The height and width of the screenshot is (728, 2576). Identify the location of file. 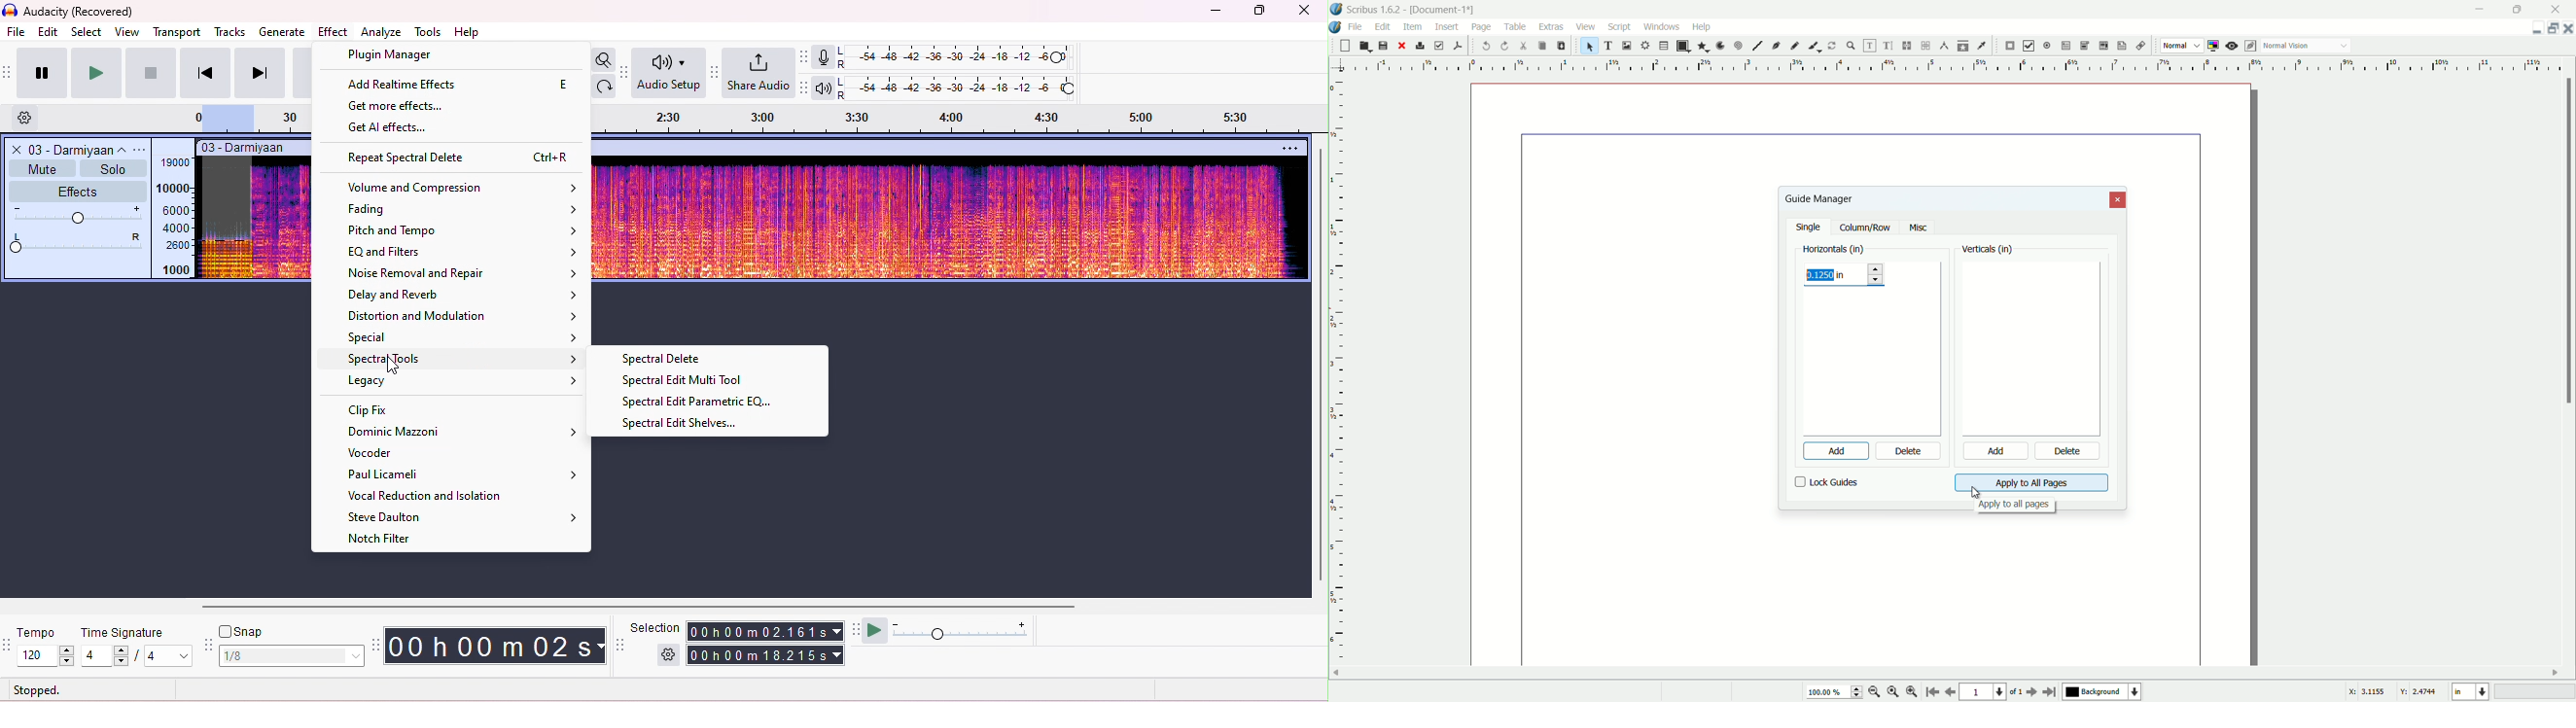
(16, 31).